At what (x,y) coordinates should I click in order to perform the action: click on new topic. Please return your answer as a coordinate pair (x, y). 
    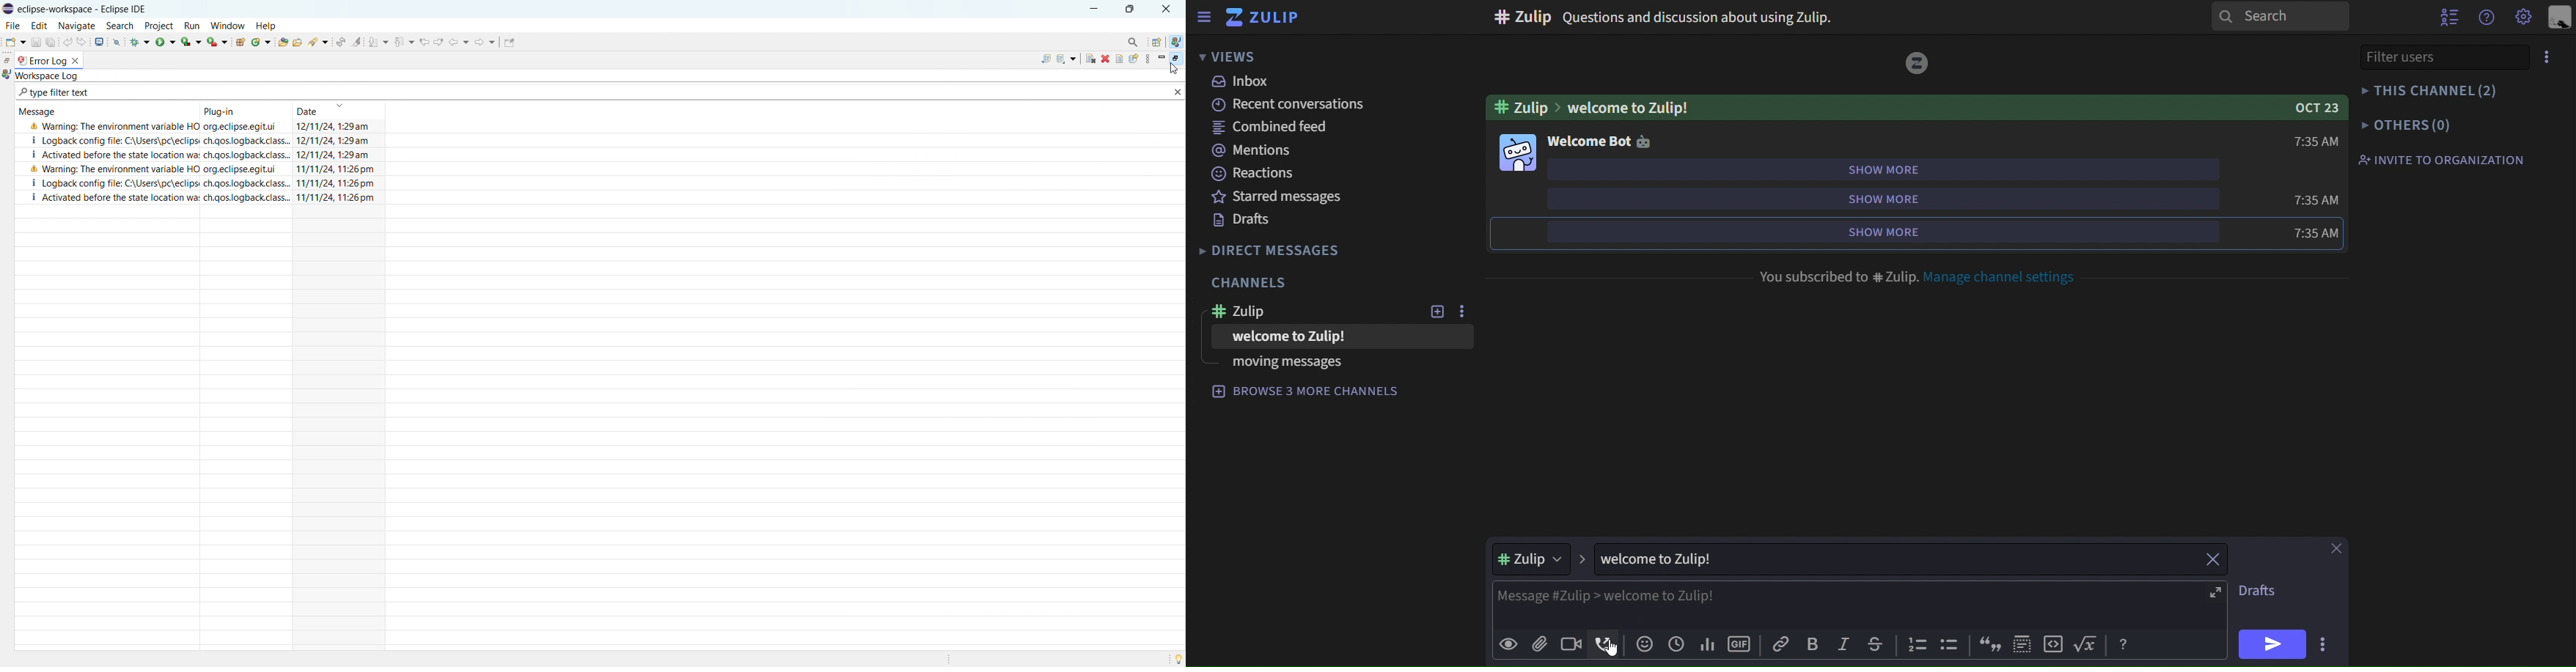
    Looking at the image, I should click on (1435, 312).